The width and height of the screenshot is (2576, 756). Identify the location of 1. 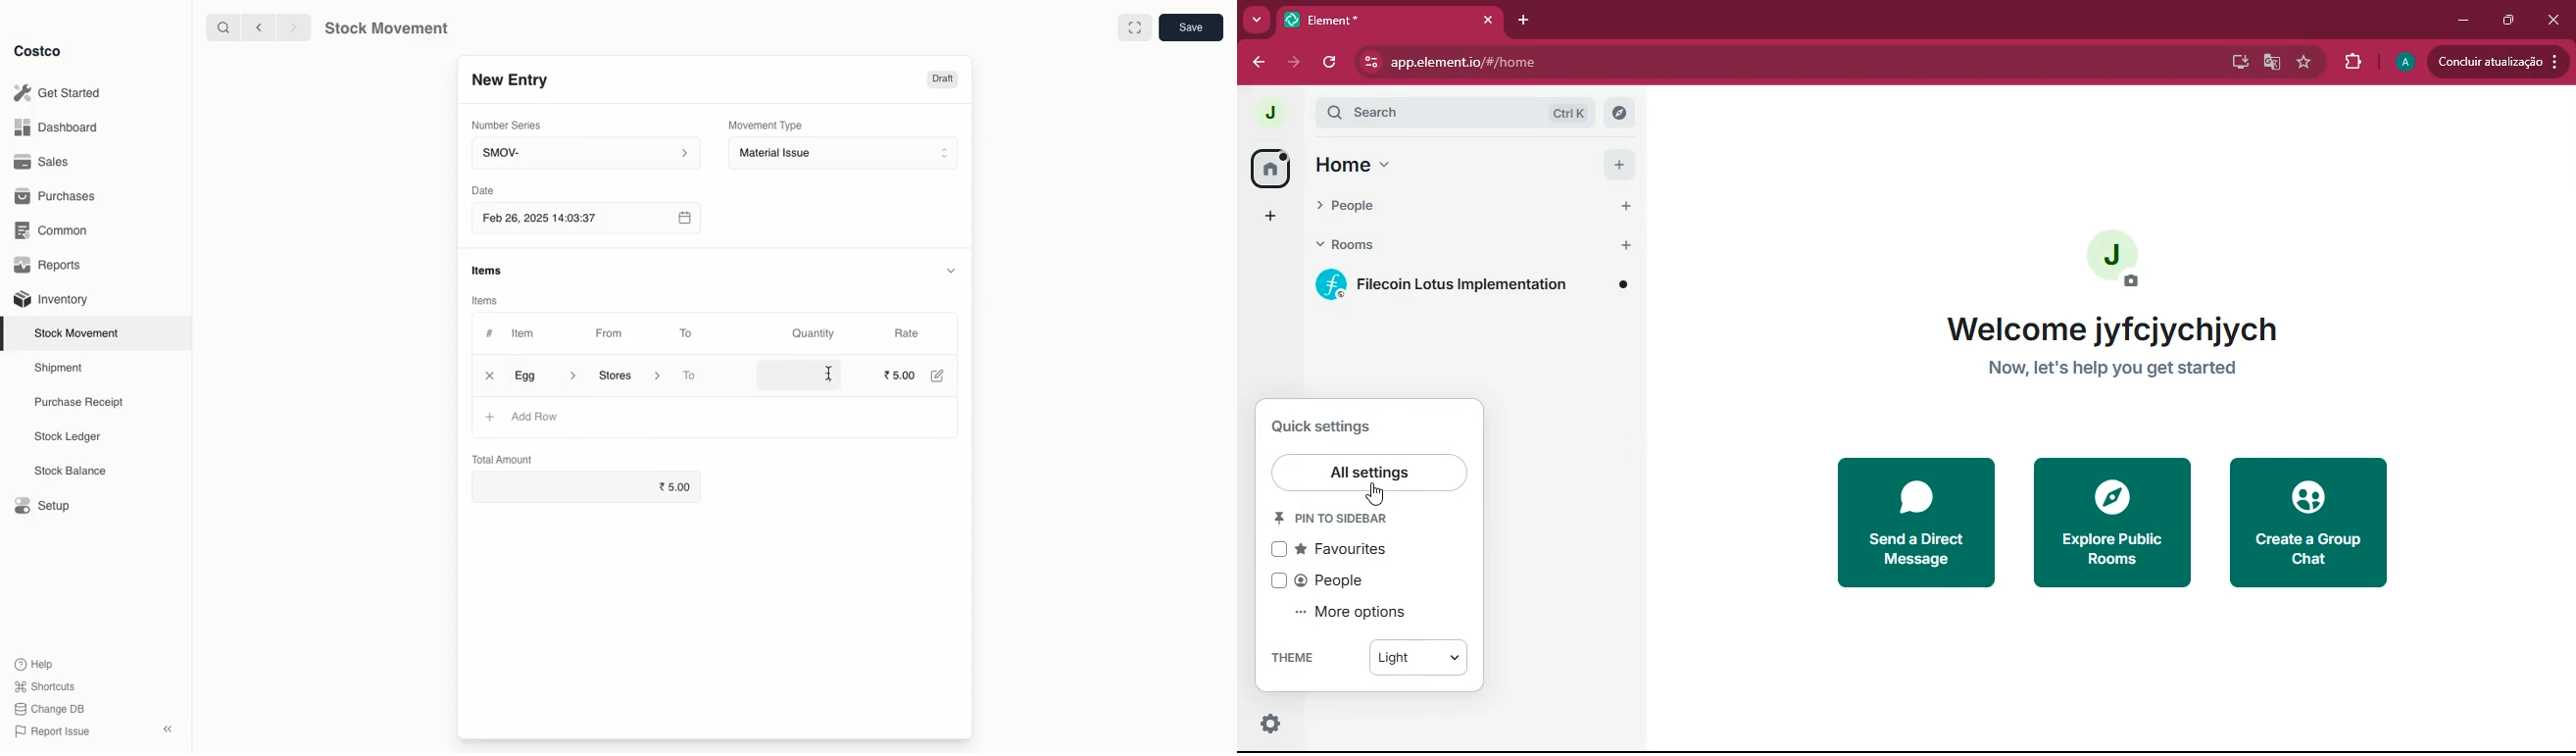
(803, 375).